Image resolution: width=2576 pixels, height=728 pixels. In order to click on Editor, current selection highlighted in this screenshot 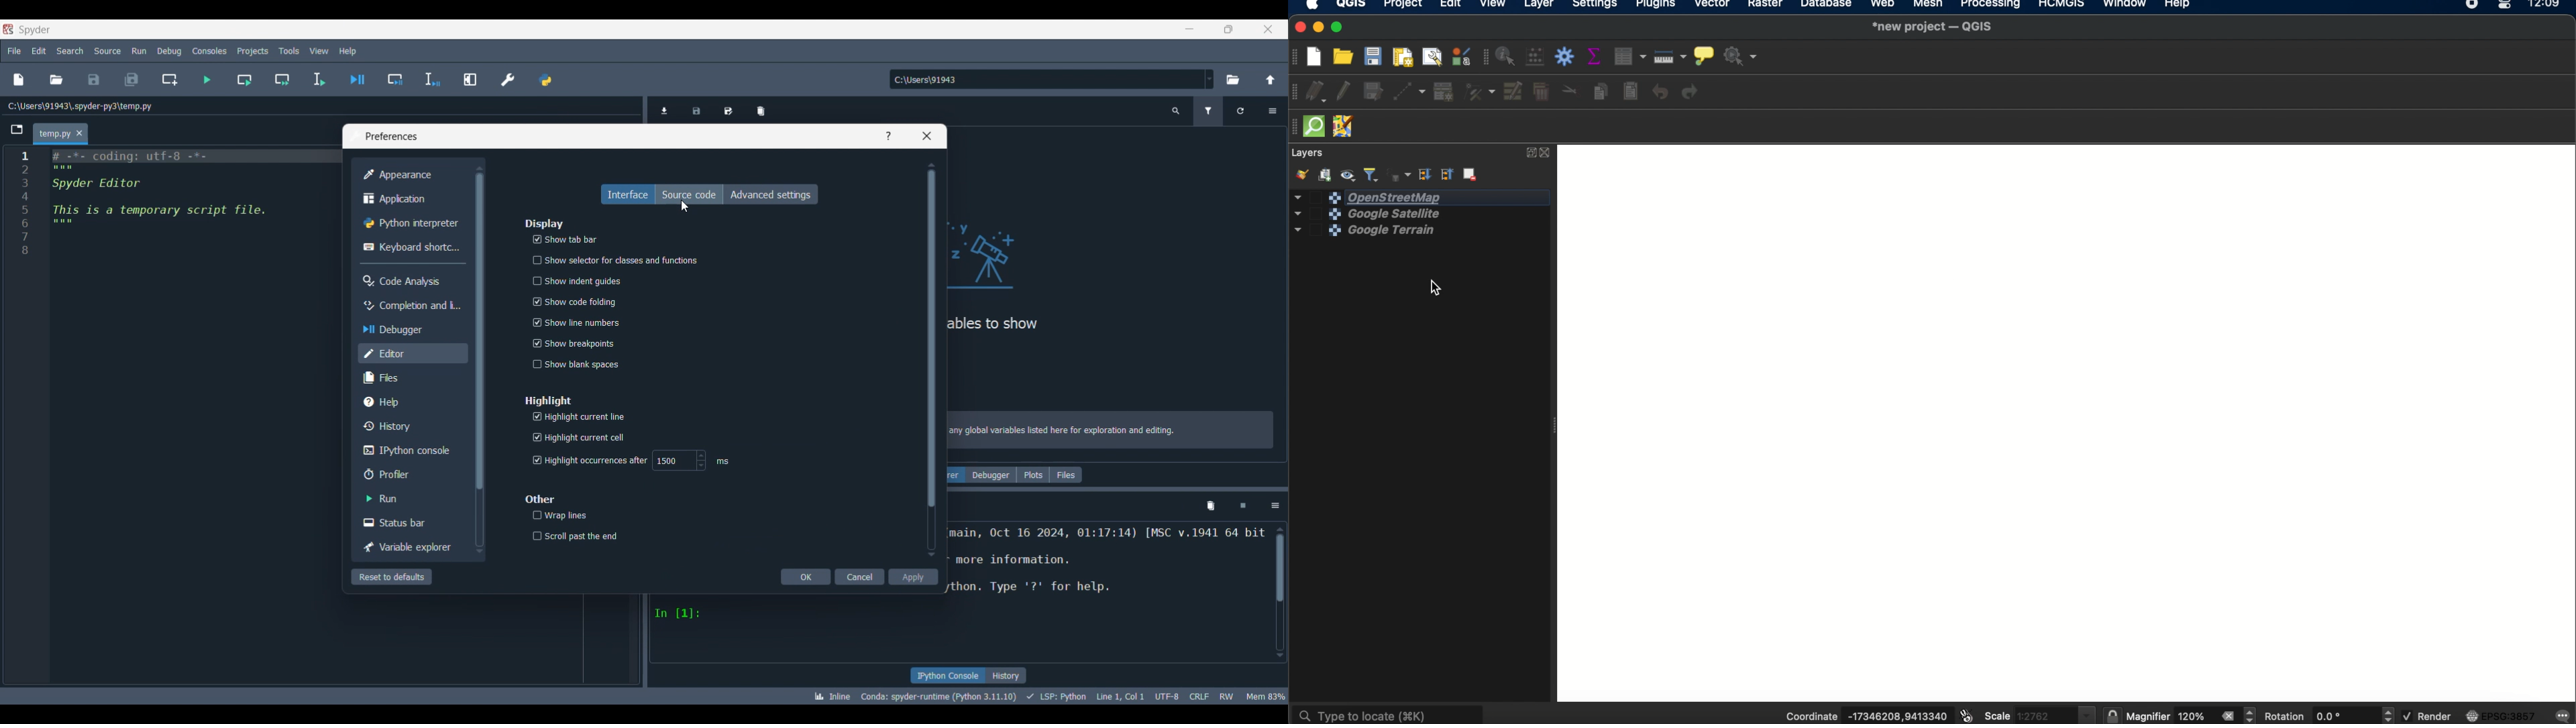, I will do `click(413, 353)`.